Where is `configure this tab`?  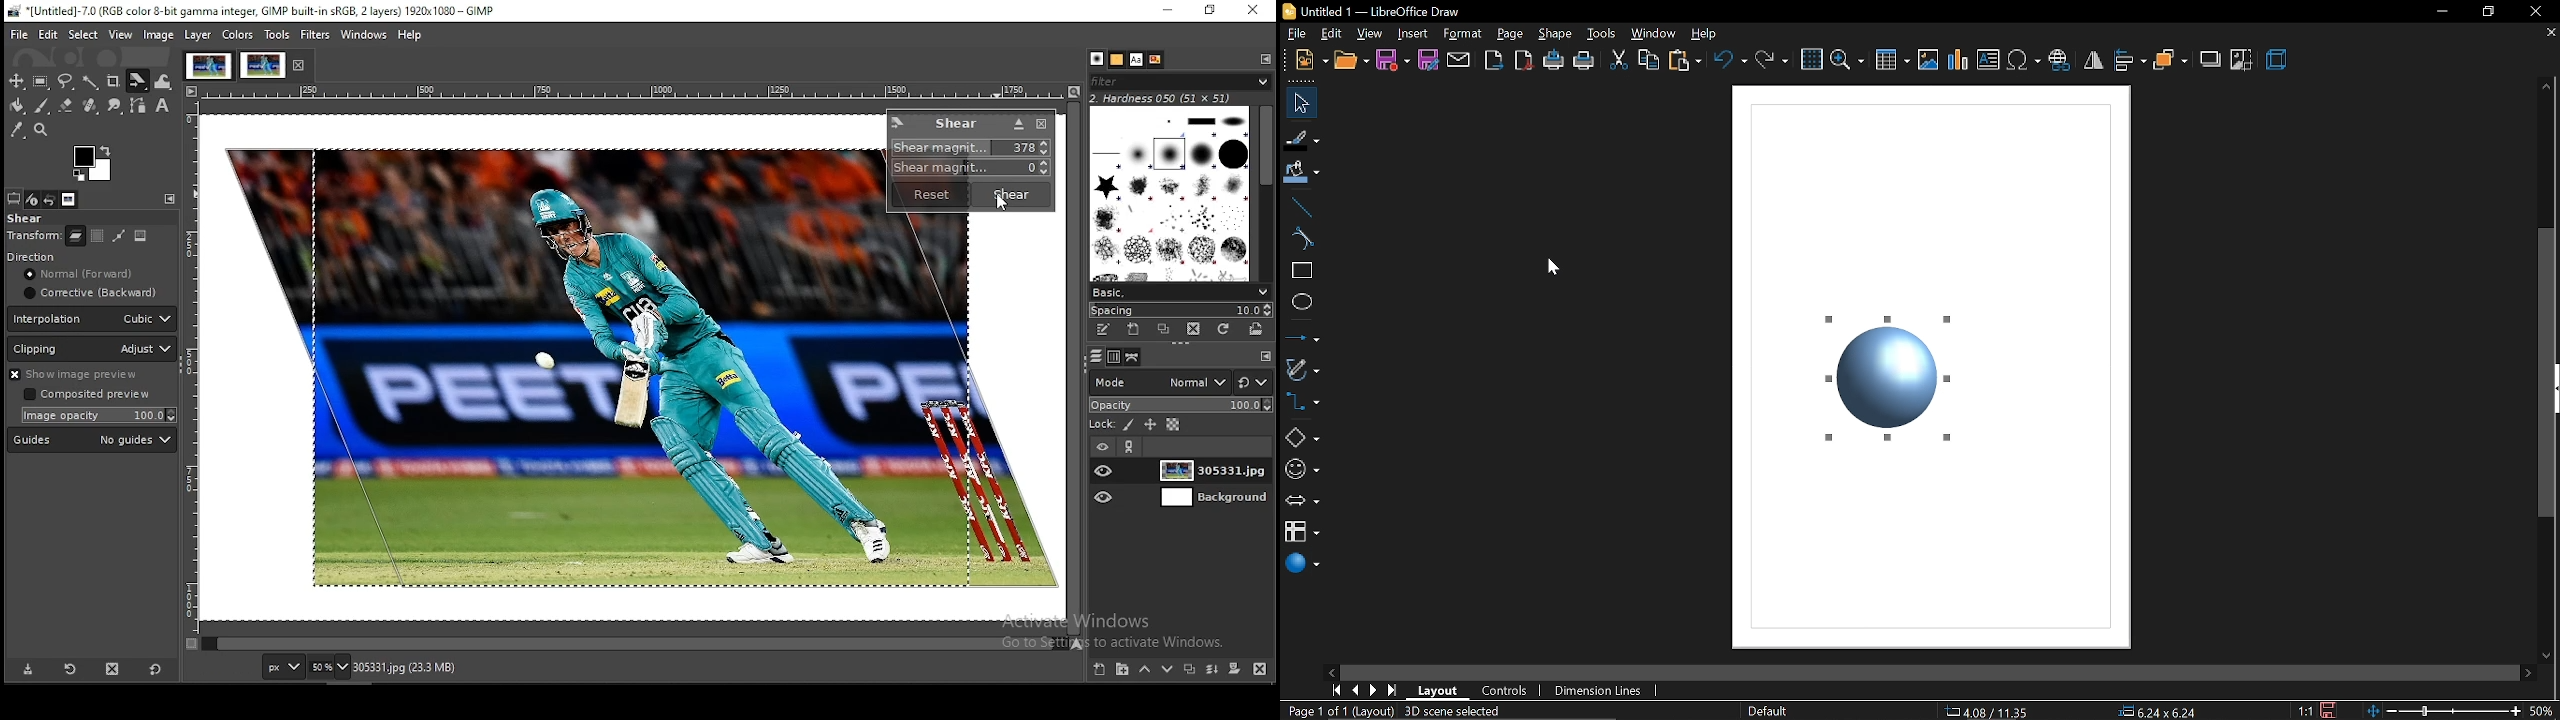 configure this tab is located at coordinates (1267, 59).